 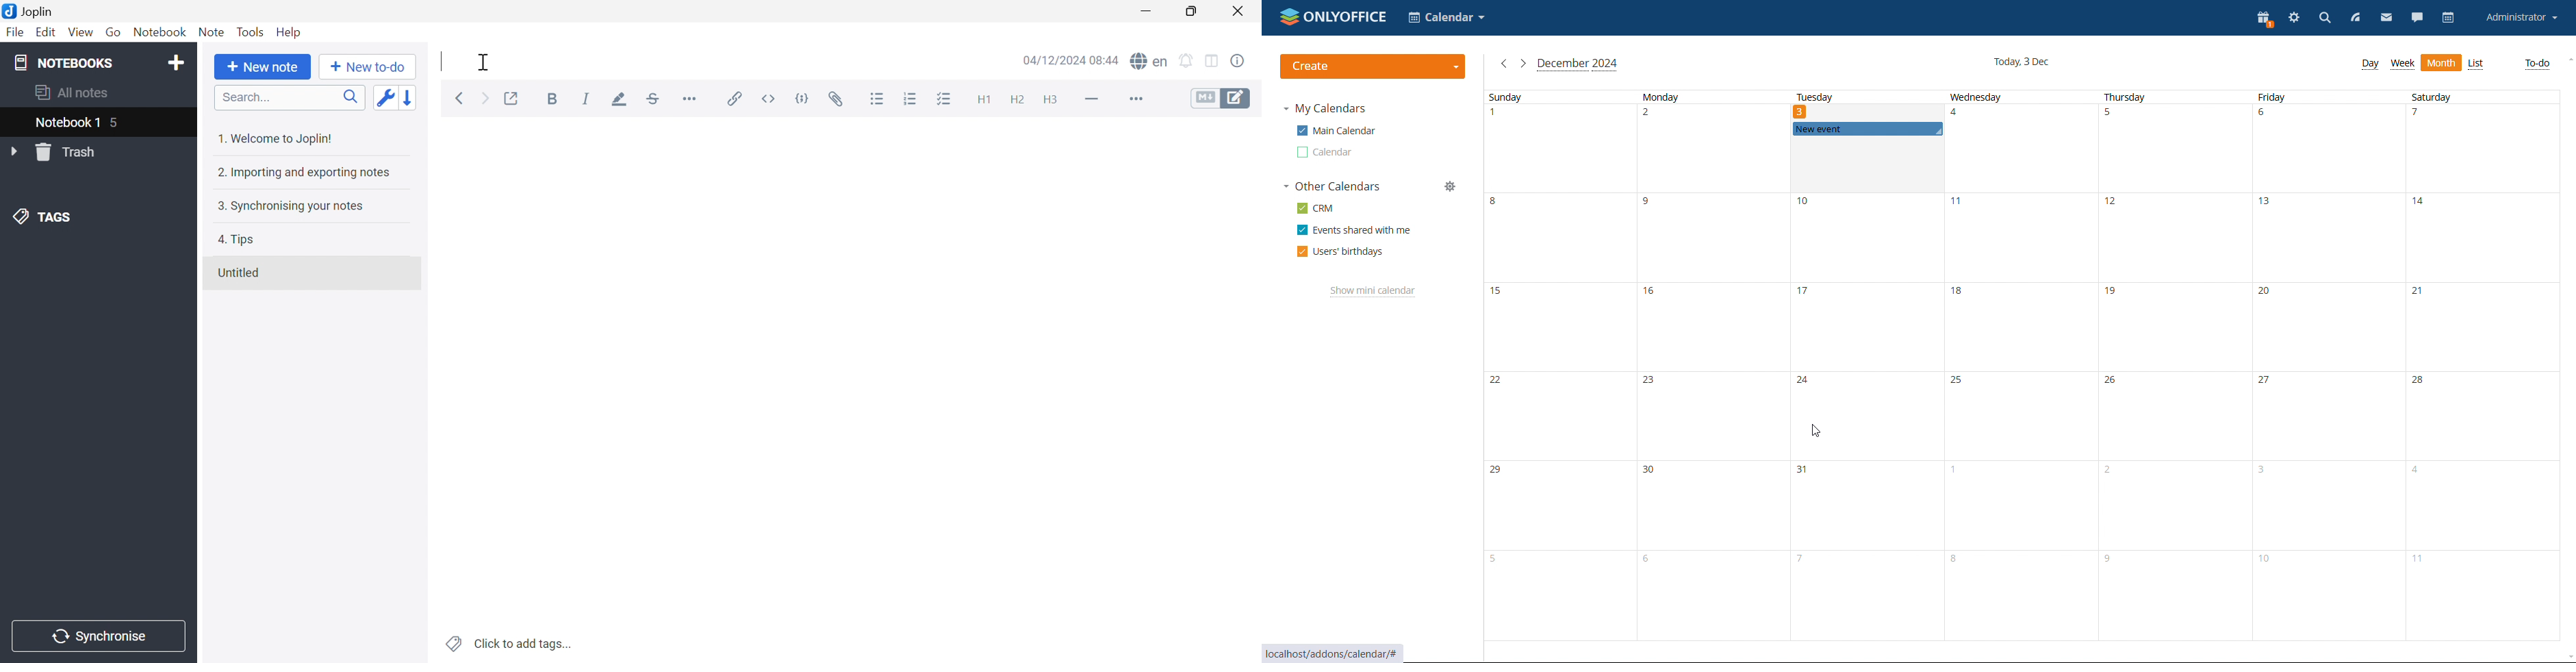 What do you see at coordinates (910, 99) in the screenshot?
I see `Numbered list` at bounding box center [910, 99].